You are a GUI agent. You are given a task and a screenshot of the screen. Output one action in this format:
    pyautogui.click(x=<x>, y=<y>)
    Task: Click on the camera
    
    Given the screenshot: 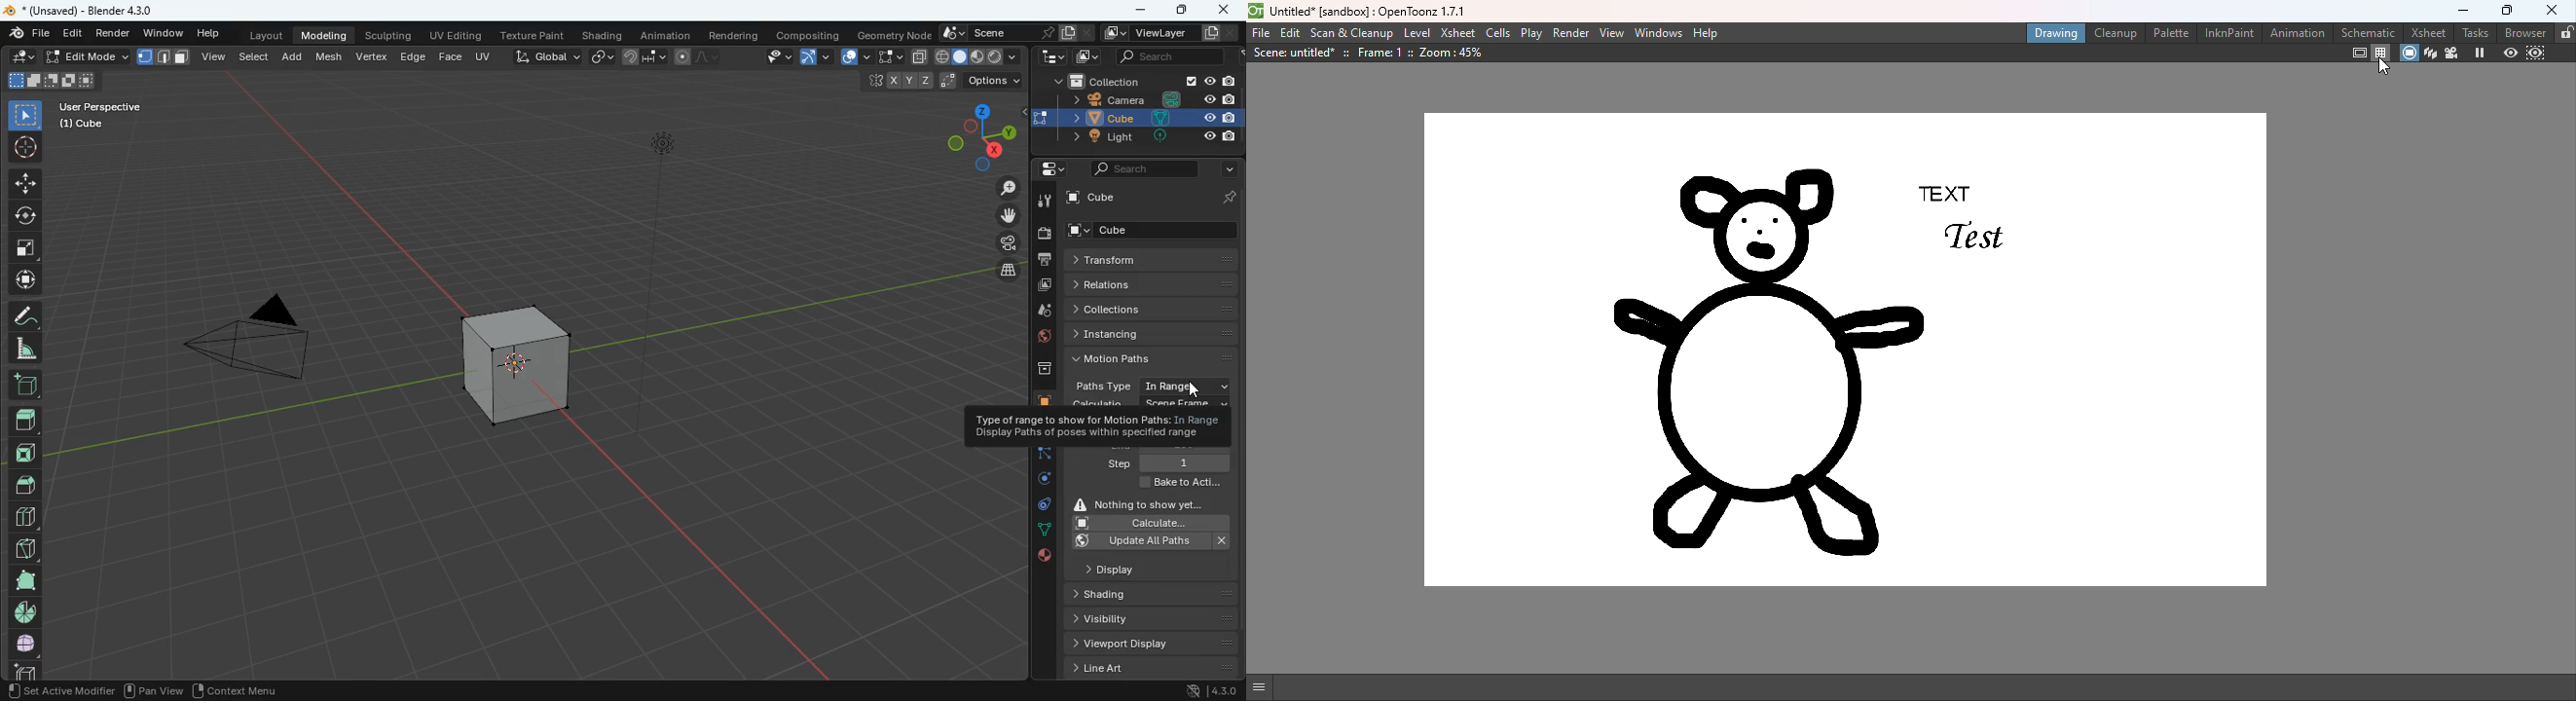 What is the action you would take?
    pyautogui.click(x=1043, y=234)
    